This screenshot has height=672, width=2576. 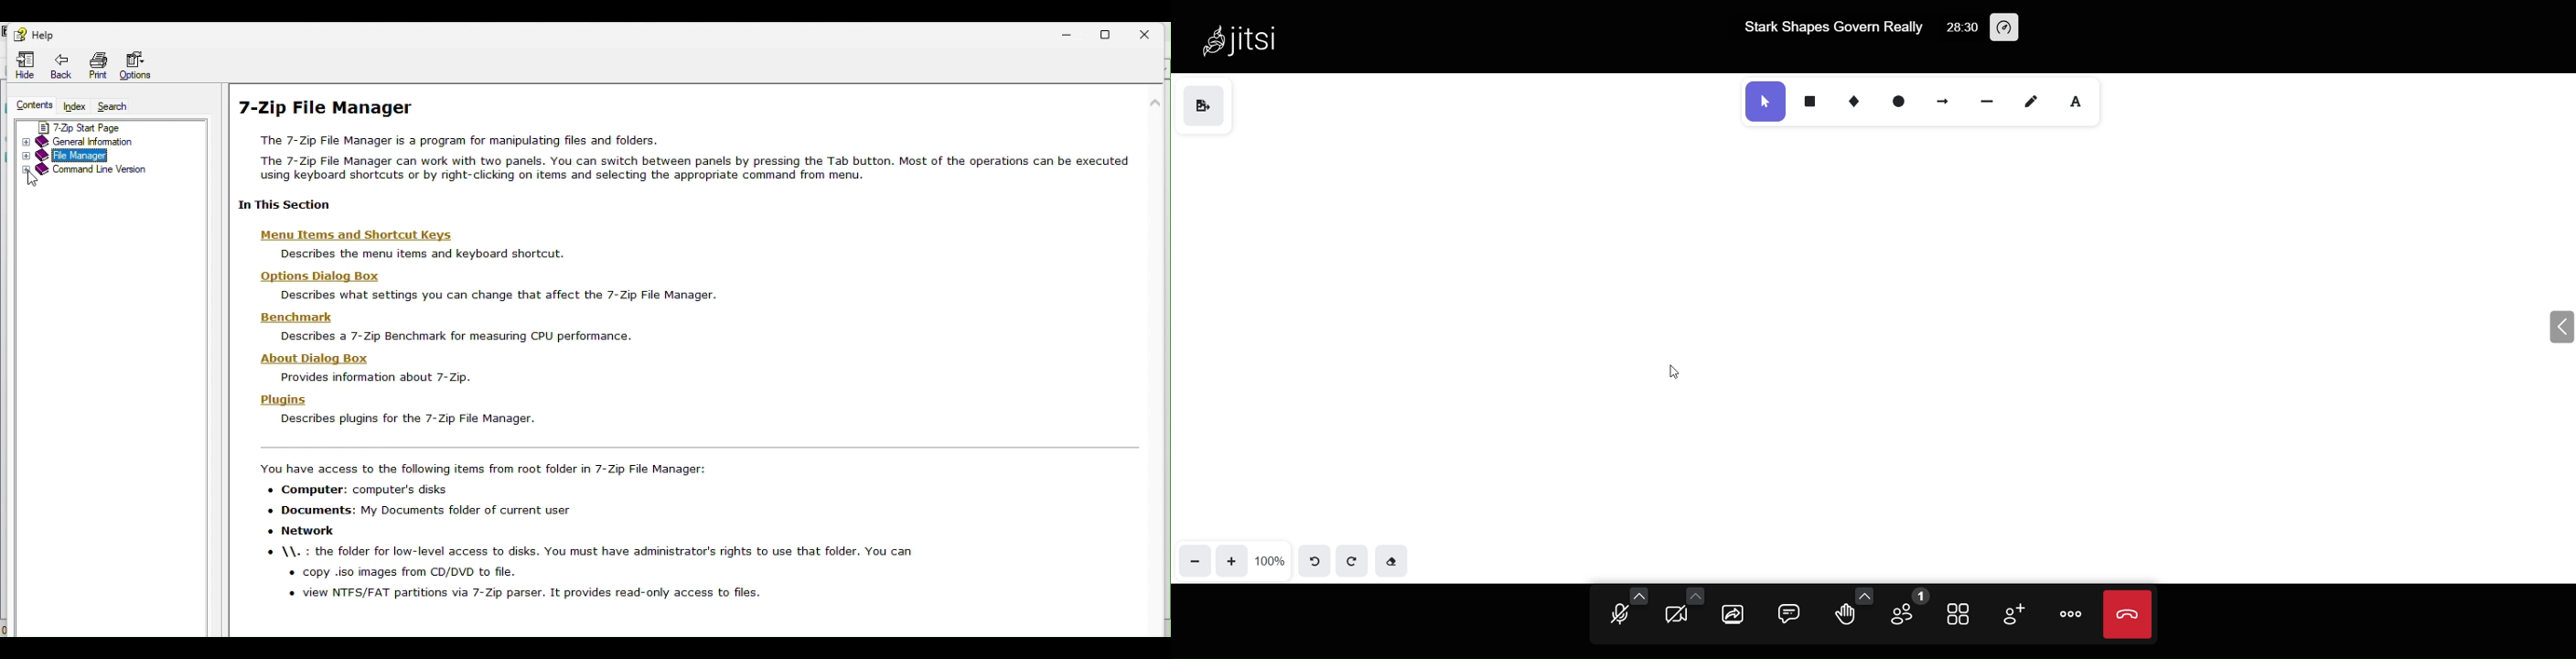 I want to click on more emoji, so click(x=1863, y=594).